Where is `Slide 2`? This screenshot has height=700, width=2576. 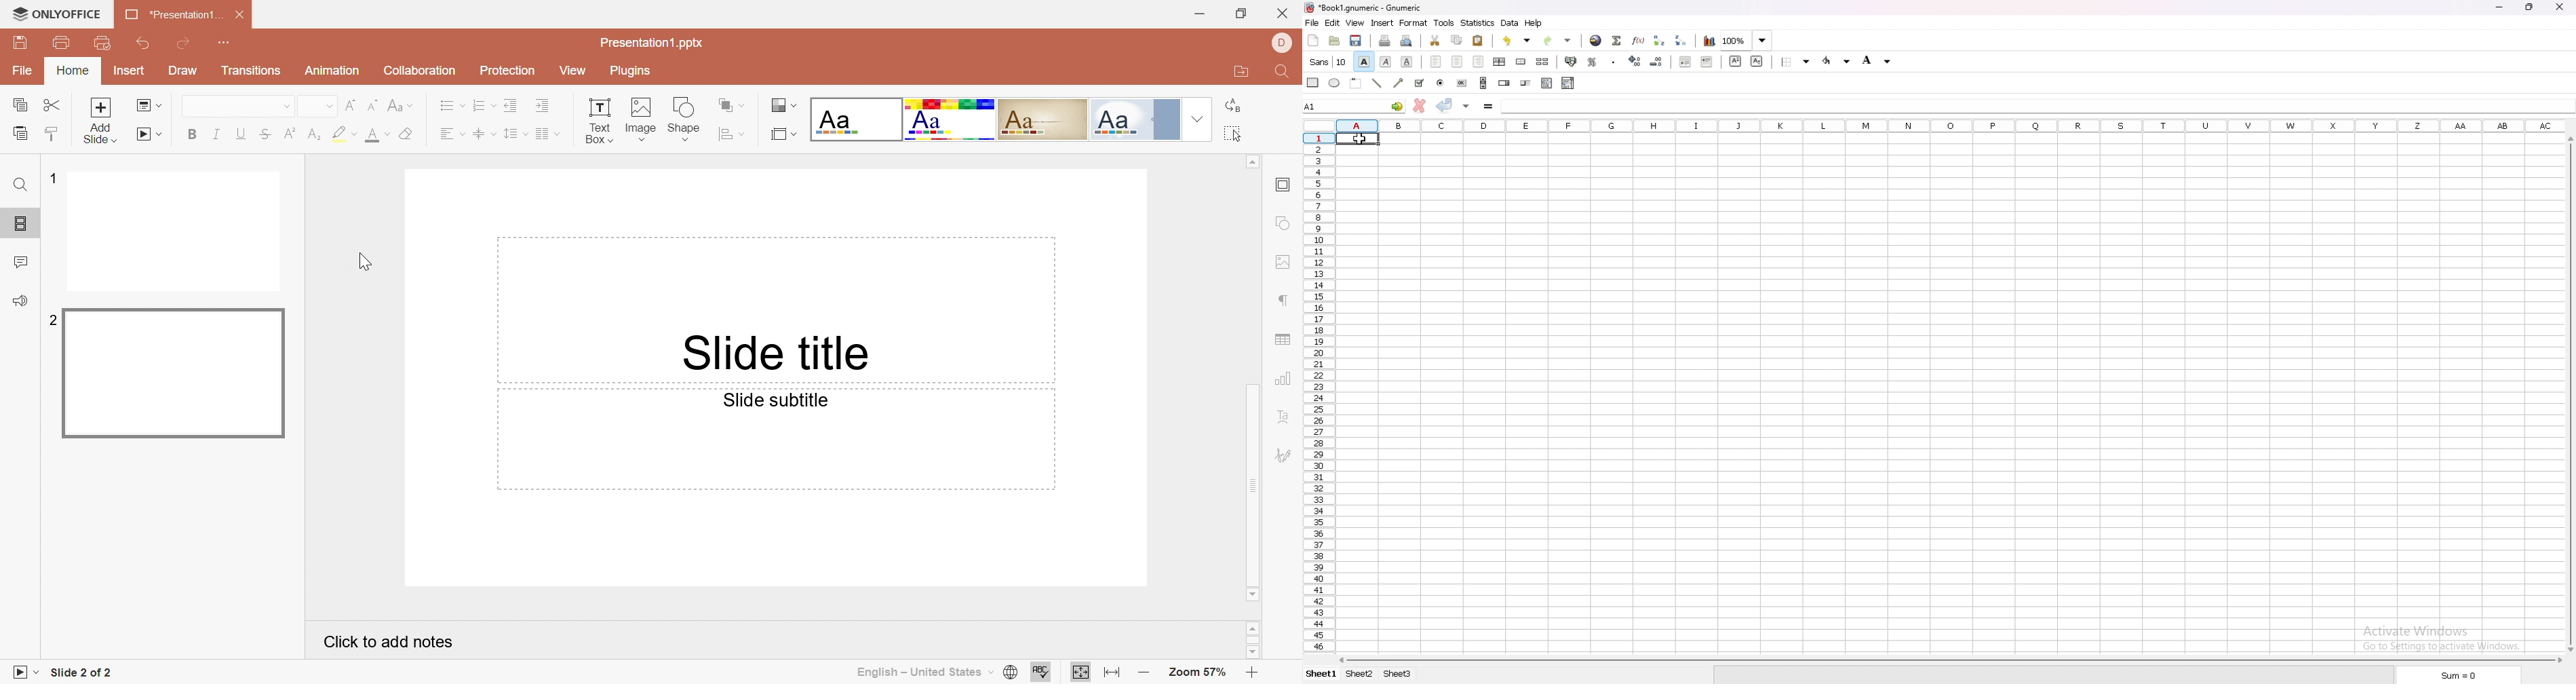 Slide 2 is located at coordinates (176, 374).